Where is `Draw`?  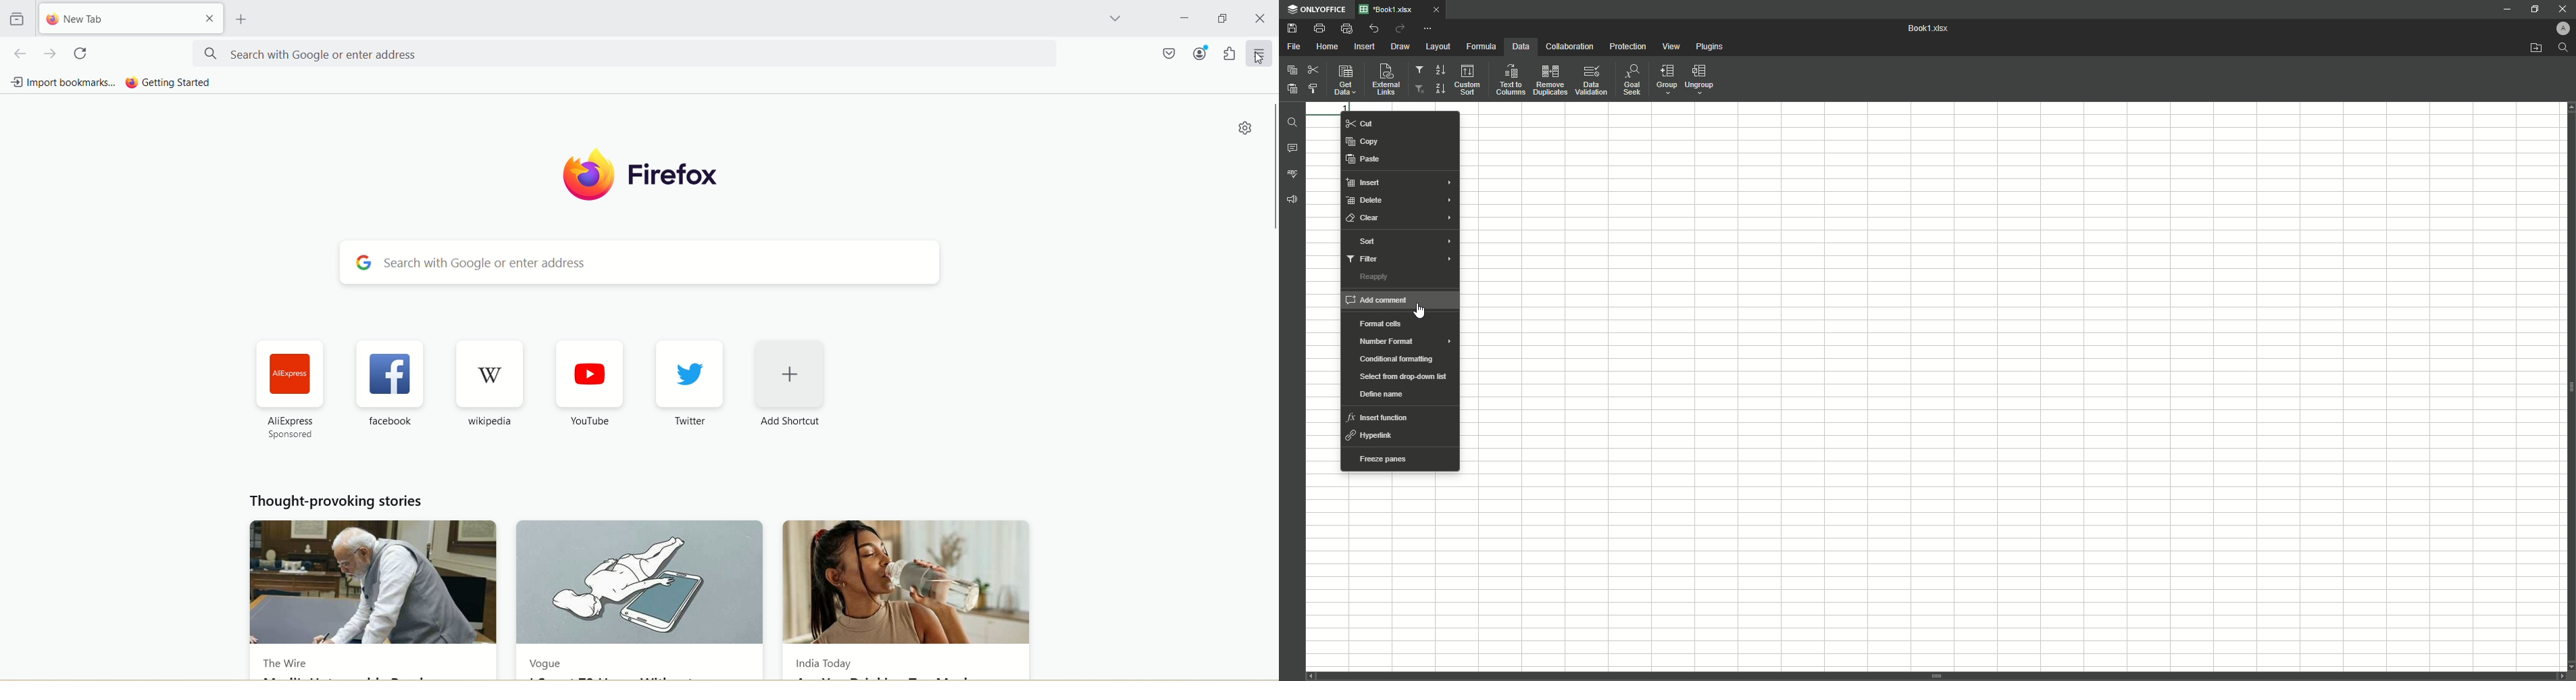 Draw is located at coordinates (1401, 47).